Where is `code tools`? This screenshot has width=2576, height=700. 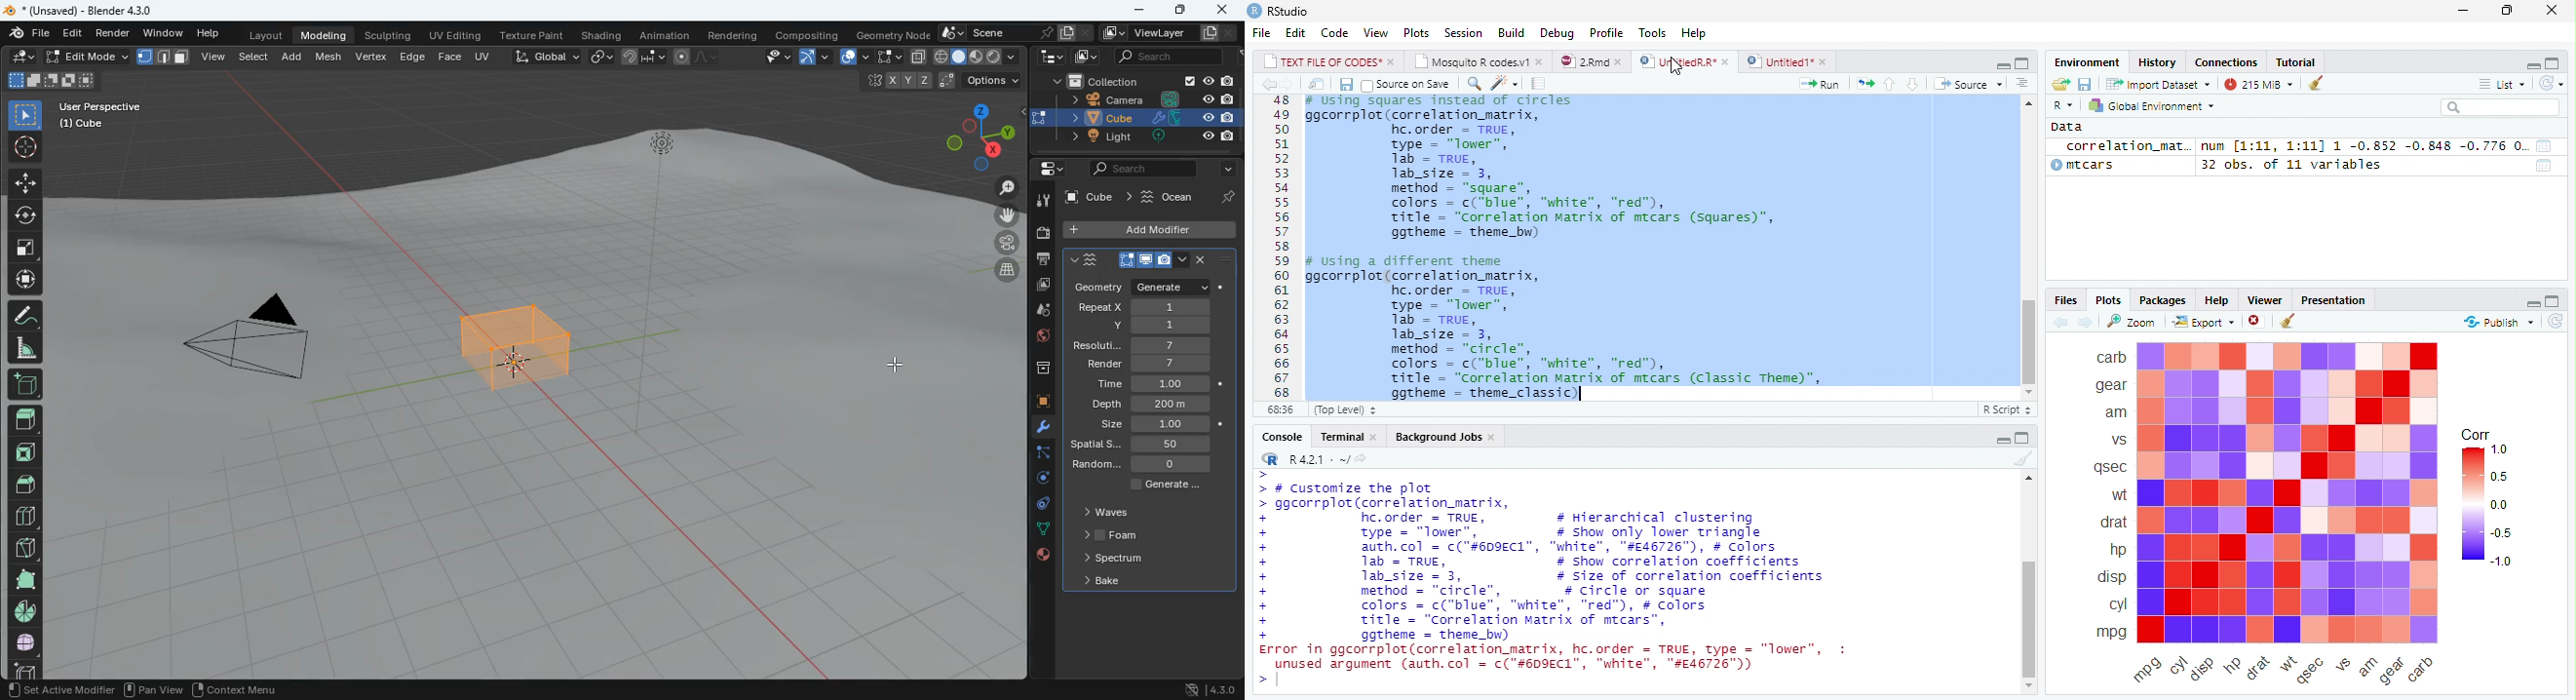
code tools is located at coordinates (1504, 87).